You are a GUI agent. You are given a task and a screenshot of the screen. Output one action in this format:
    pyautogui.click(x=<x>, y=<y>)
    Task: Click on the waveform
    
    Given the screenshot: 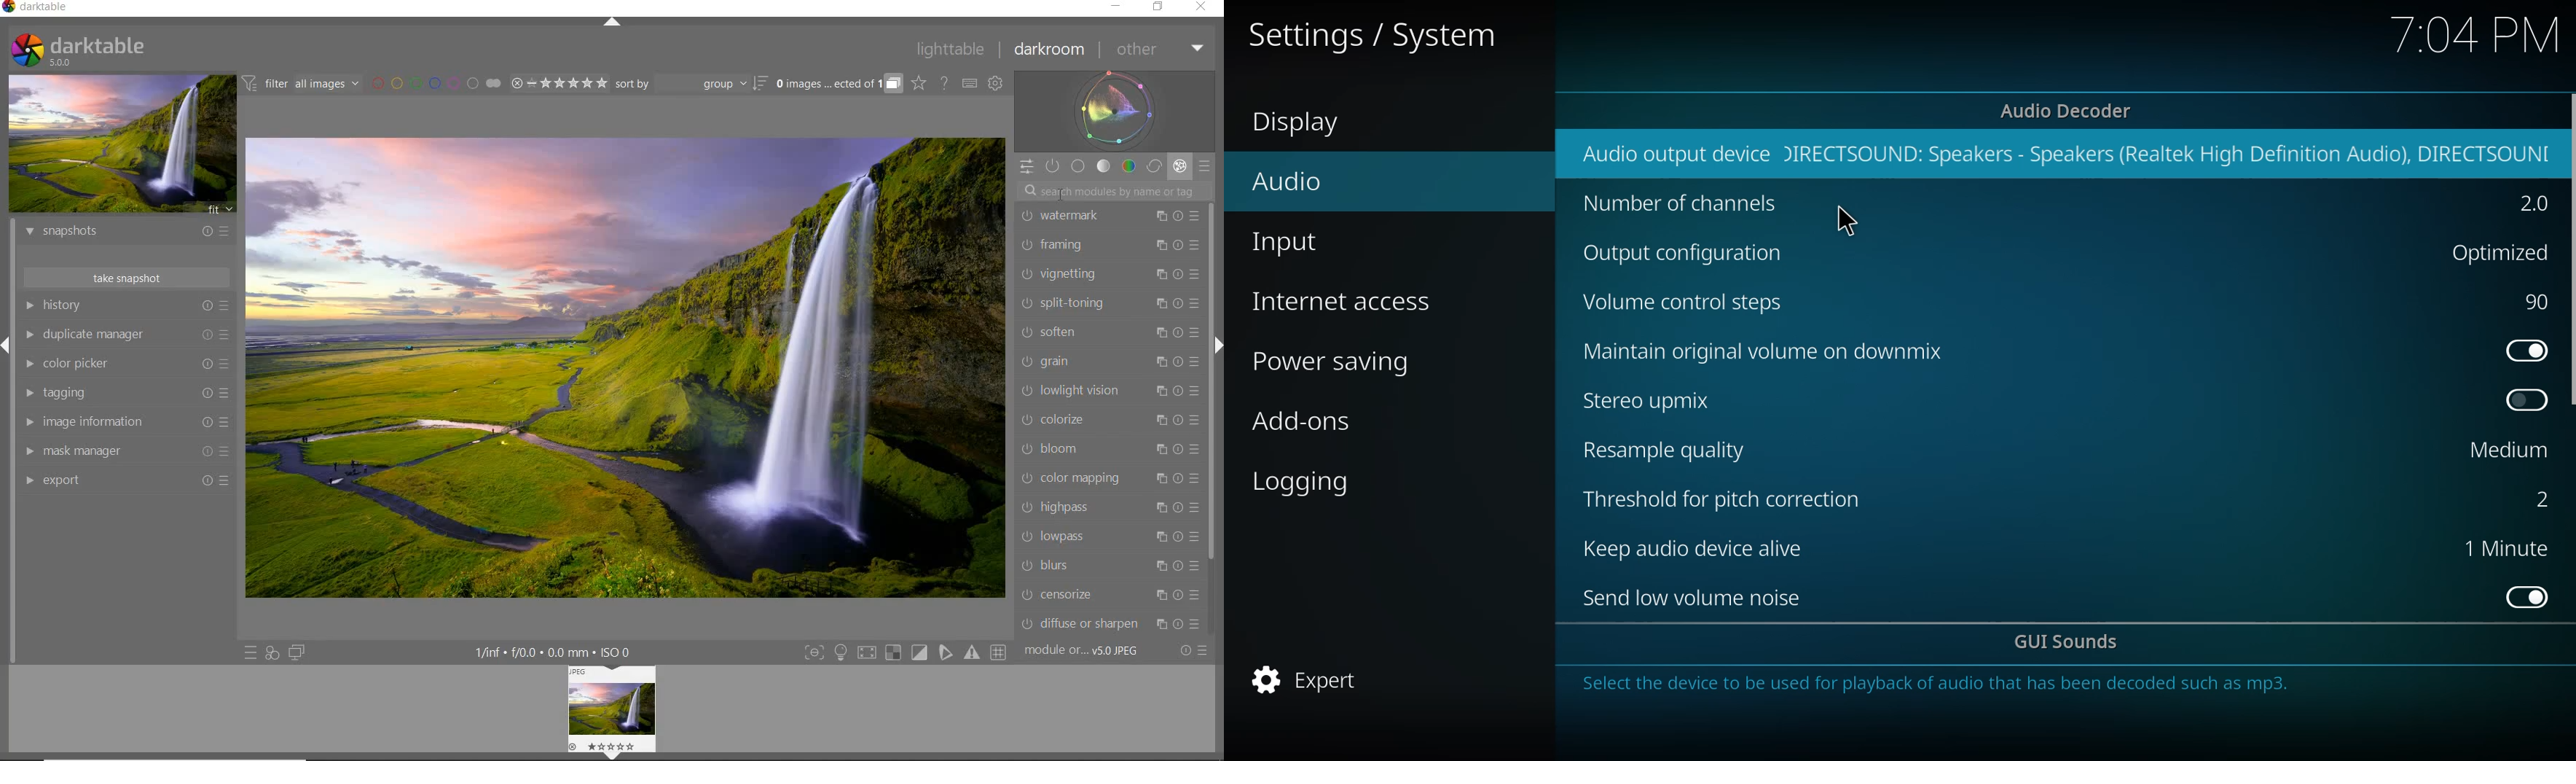 What is the action you would take?
    pyautogui.click(x=1115, y=111)
    